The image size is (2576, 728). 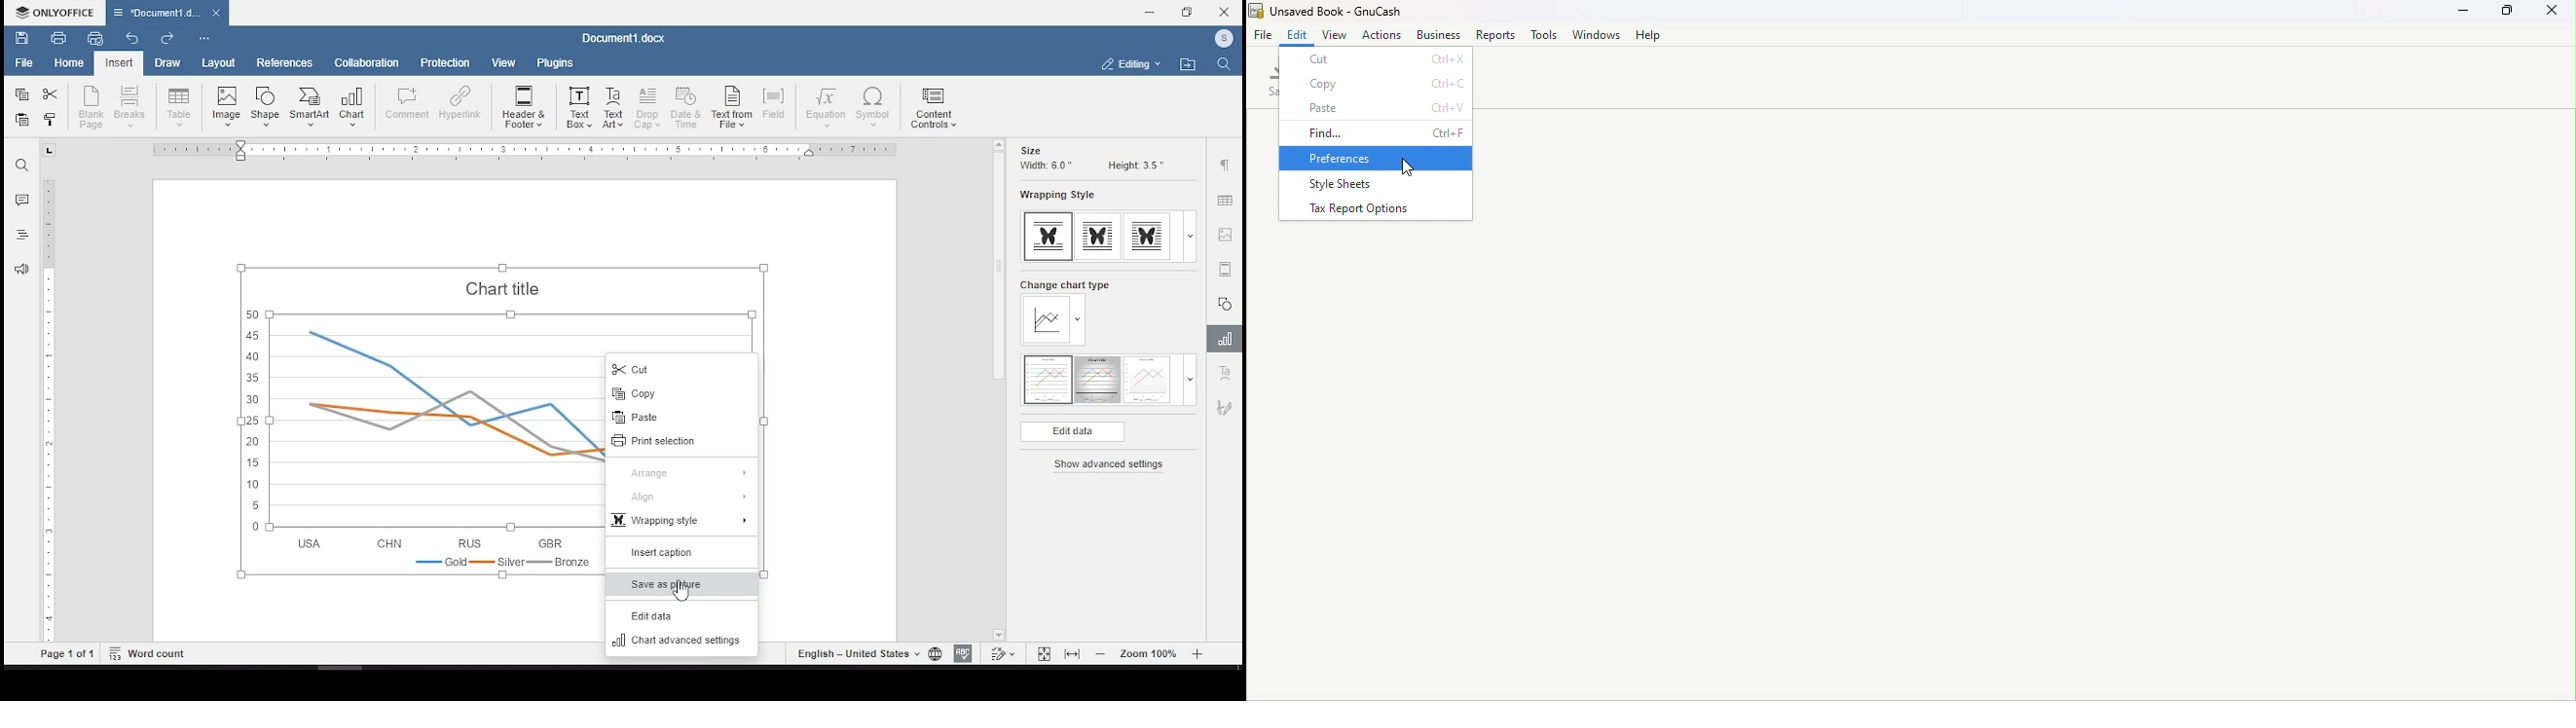 What do you see at coordinates (875, 108) in the screenshot?
I see `symbol` at bounding box center [875, 108].